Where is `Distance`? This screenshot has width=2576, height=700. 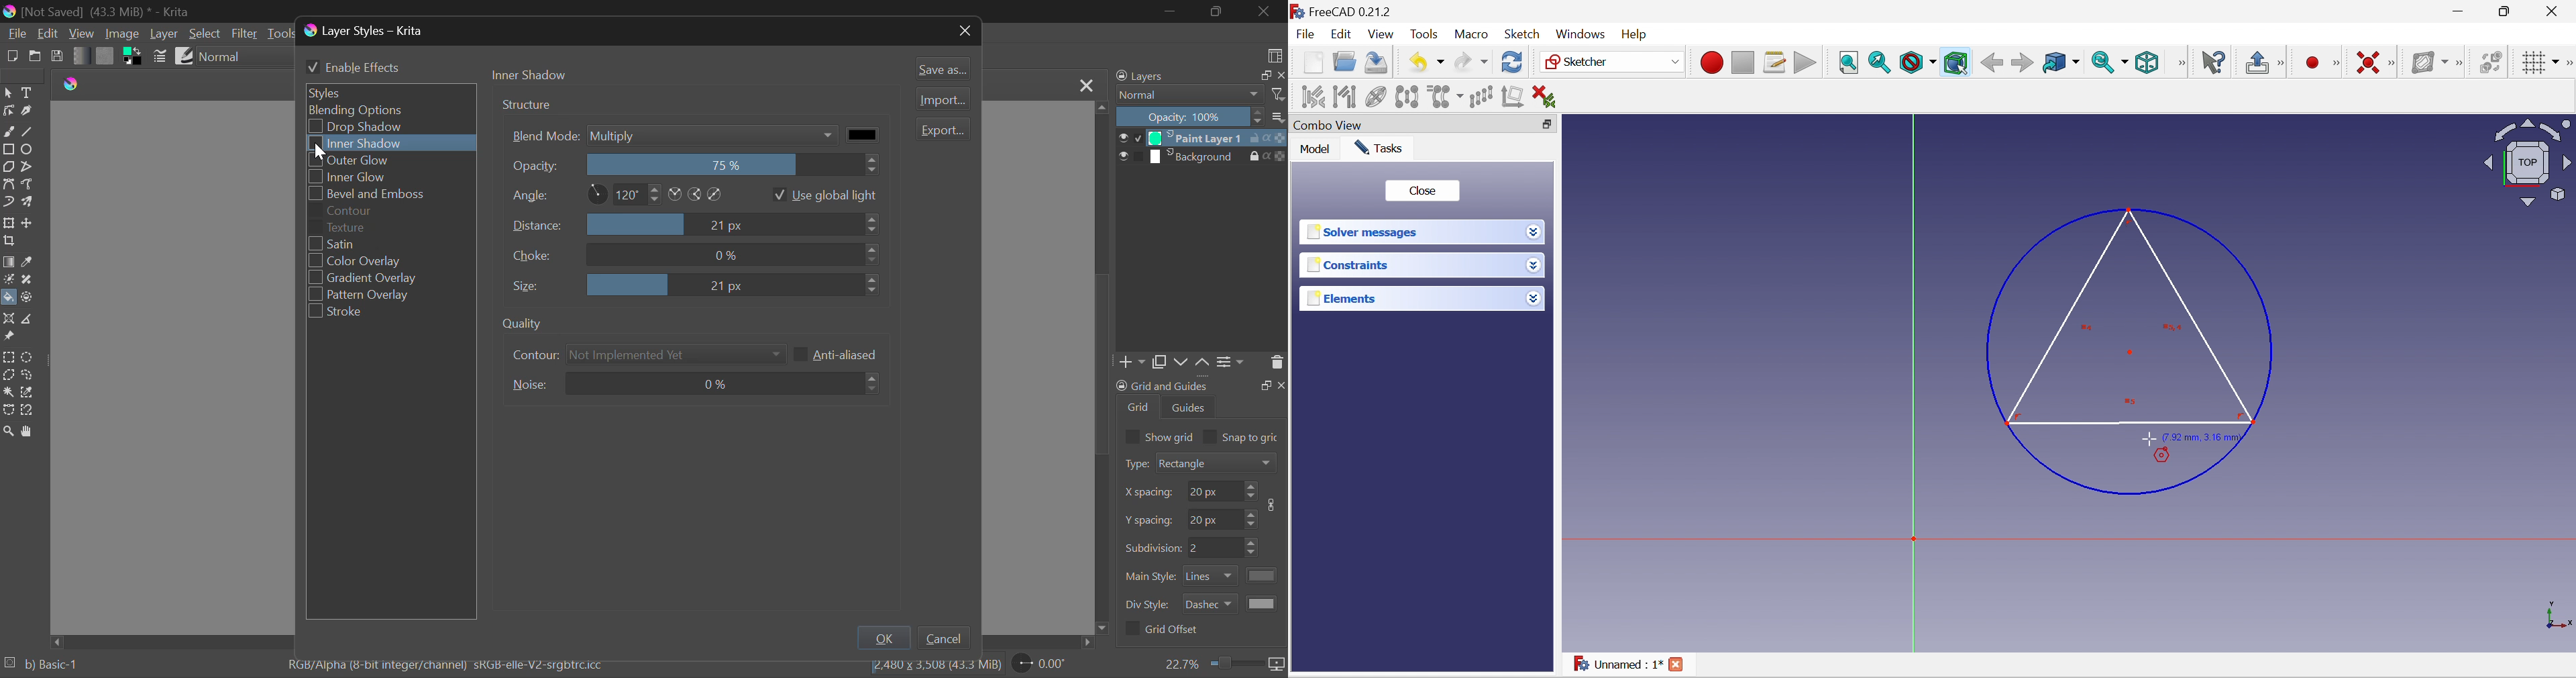 Distance is located at coordinates (697, 225).